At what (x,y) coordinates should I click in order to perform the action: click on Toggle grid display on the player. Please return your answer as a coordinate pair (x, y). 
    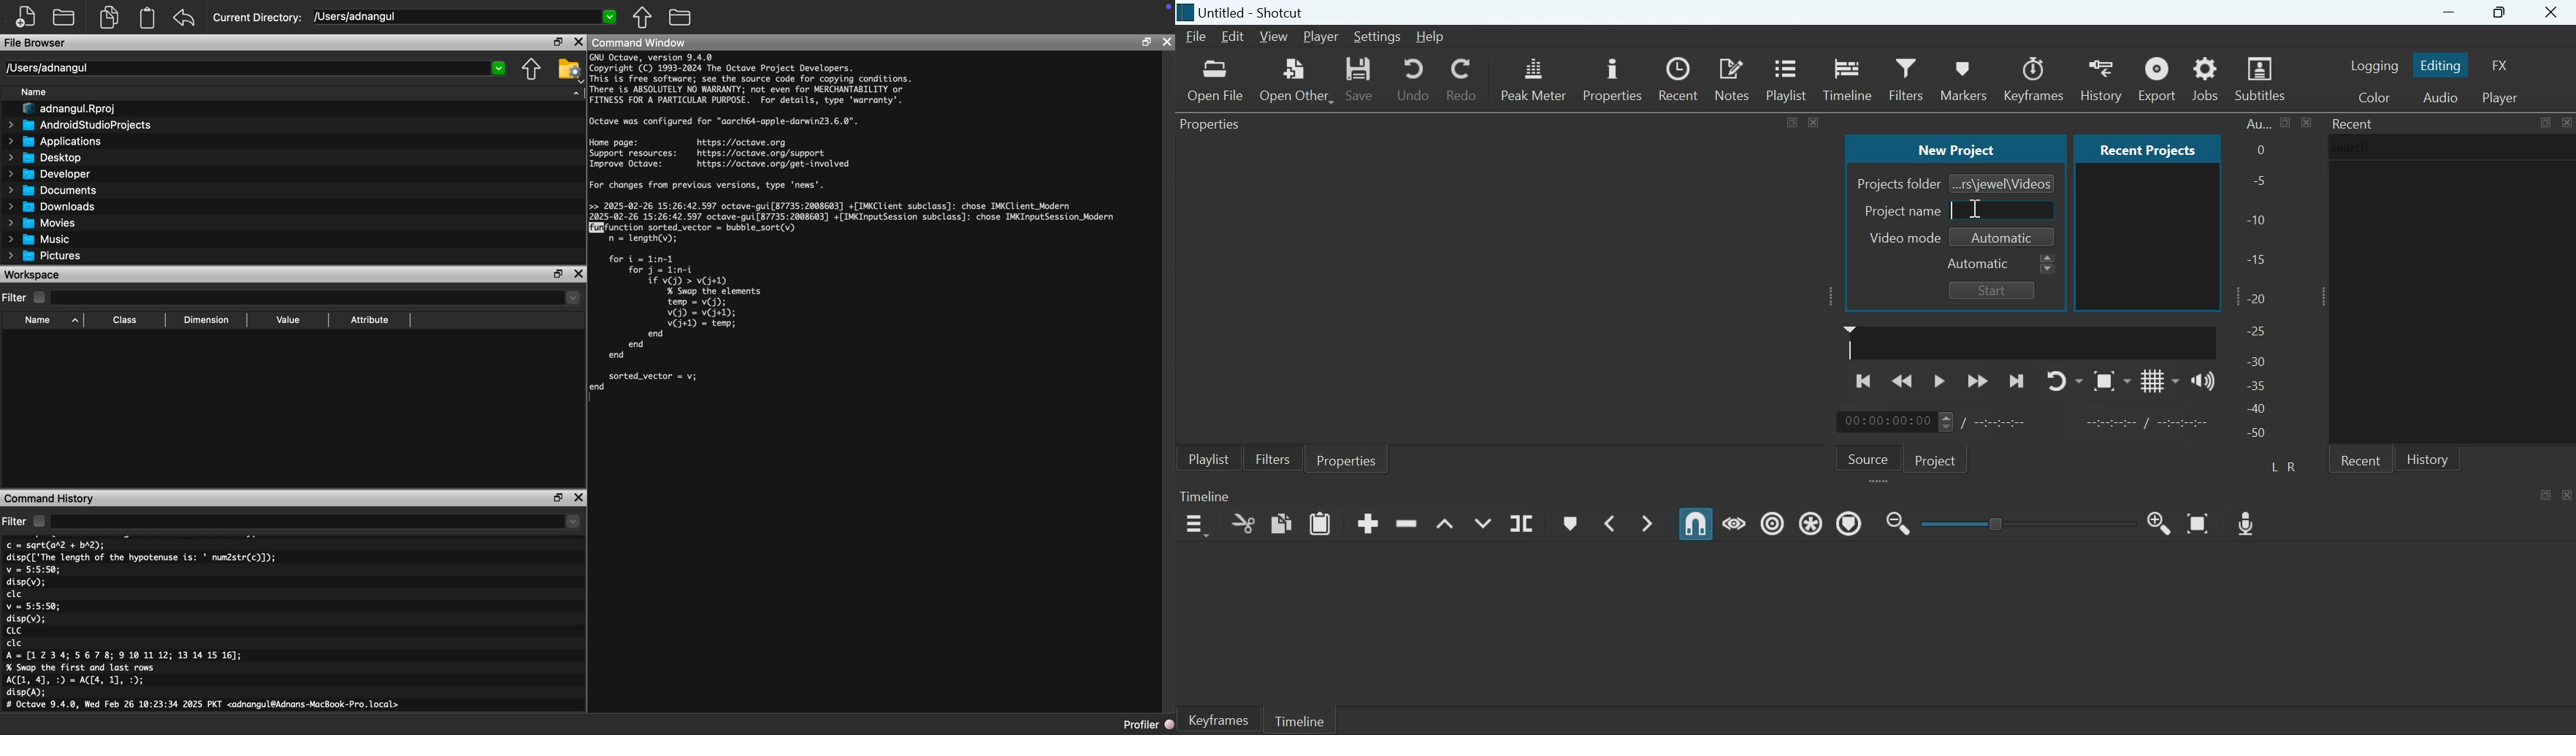
    Looking at the image, I should click on (2160, 380).